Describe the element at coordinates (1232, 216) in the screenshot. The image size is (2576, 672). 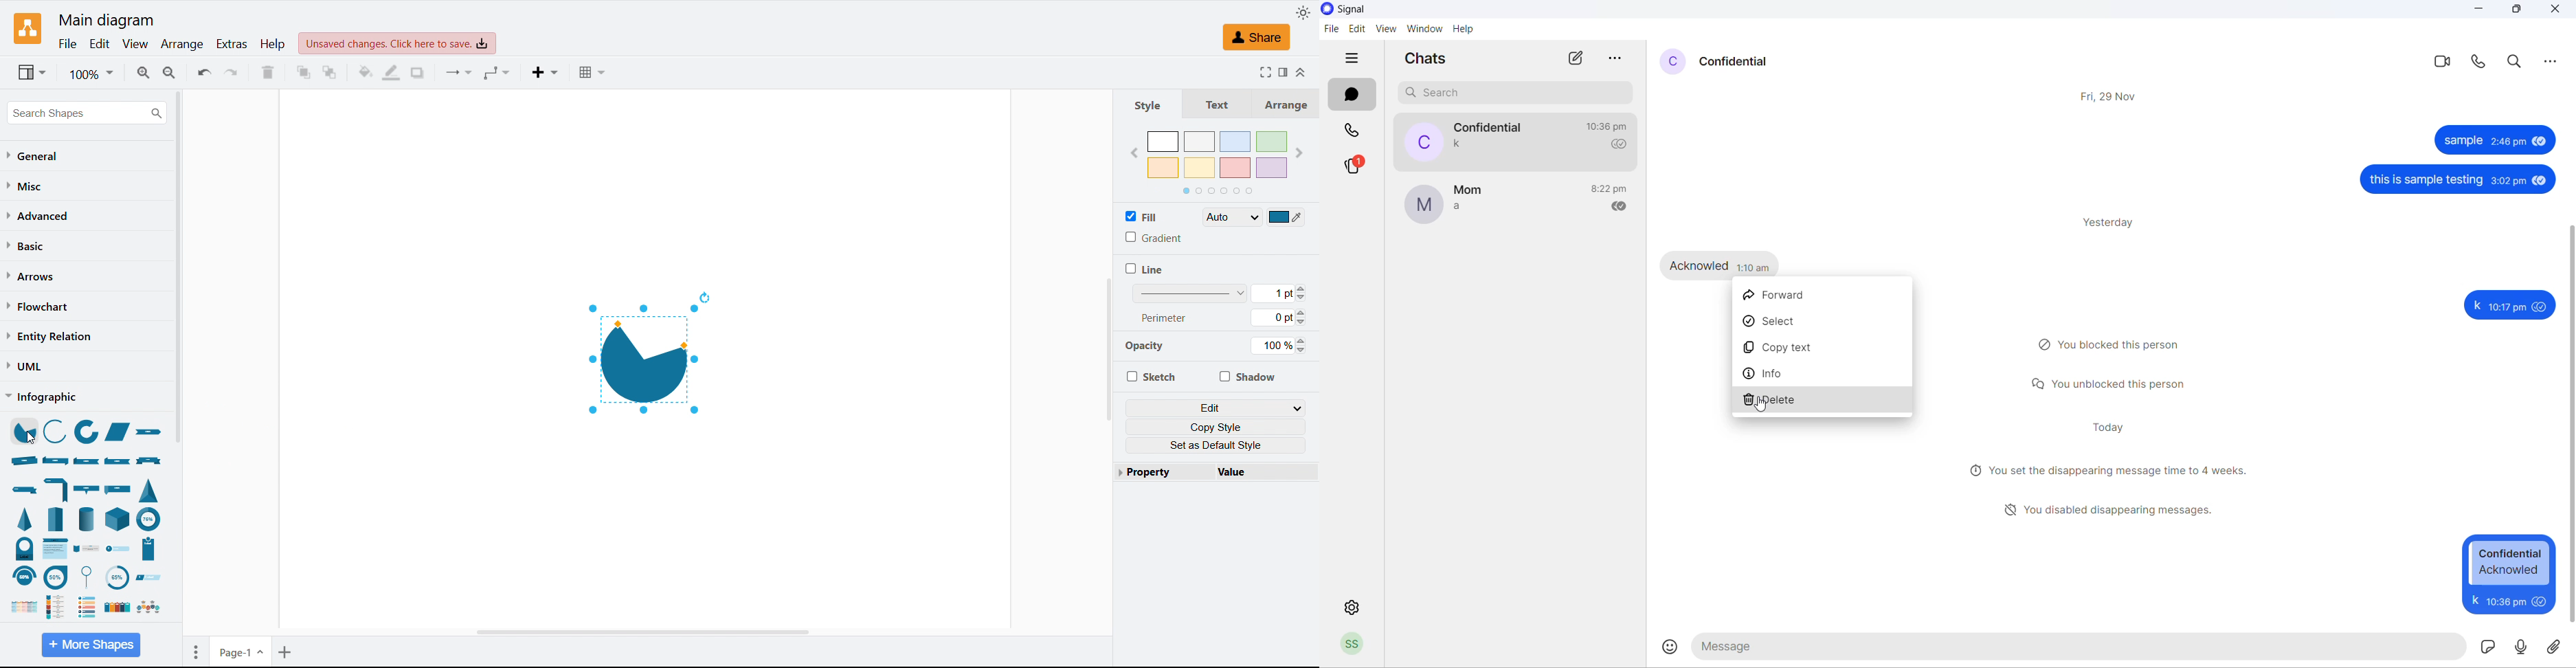
I see `Fill options ` at that location.